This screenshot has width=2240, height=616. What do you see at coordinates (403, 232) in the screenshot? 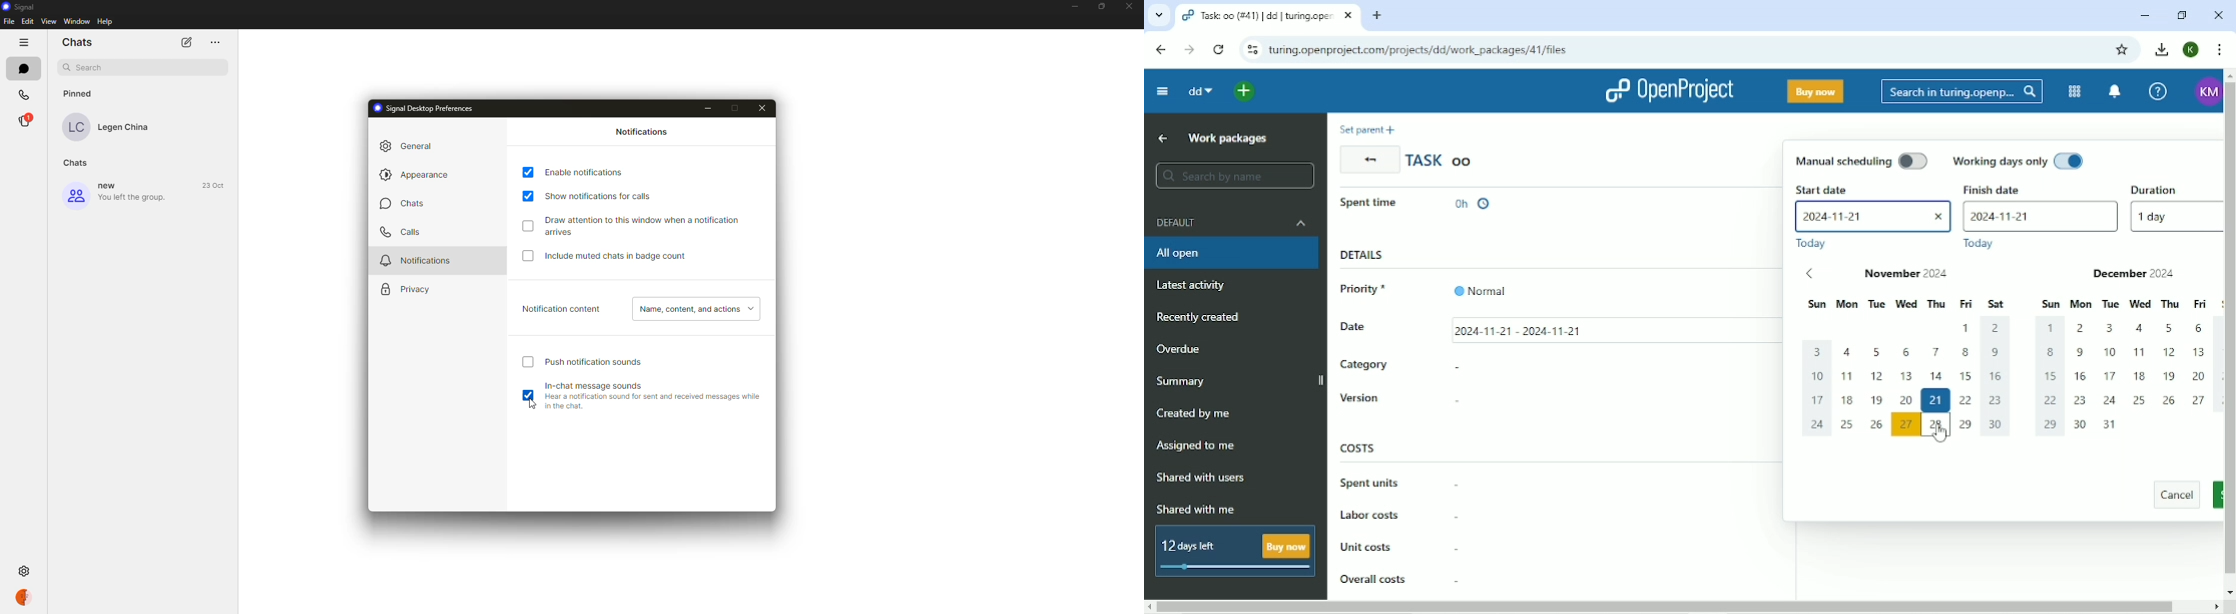
I see `calls` at bounding box center [403, 232].